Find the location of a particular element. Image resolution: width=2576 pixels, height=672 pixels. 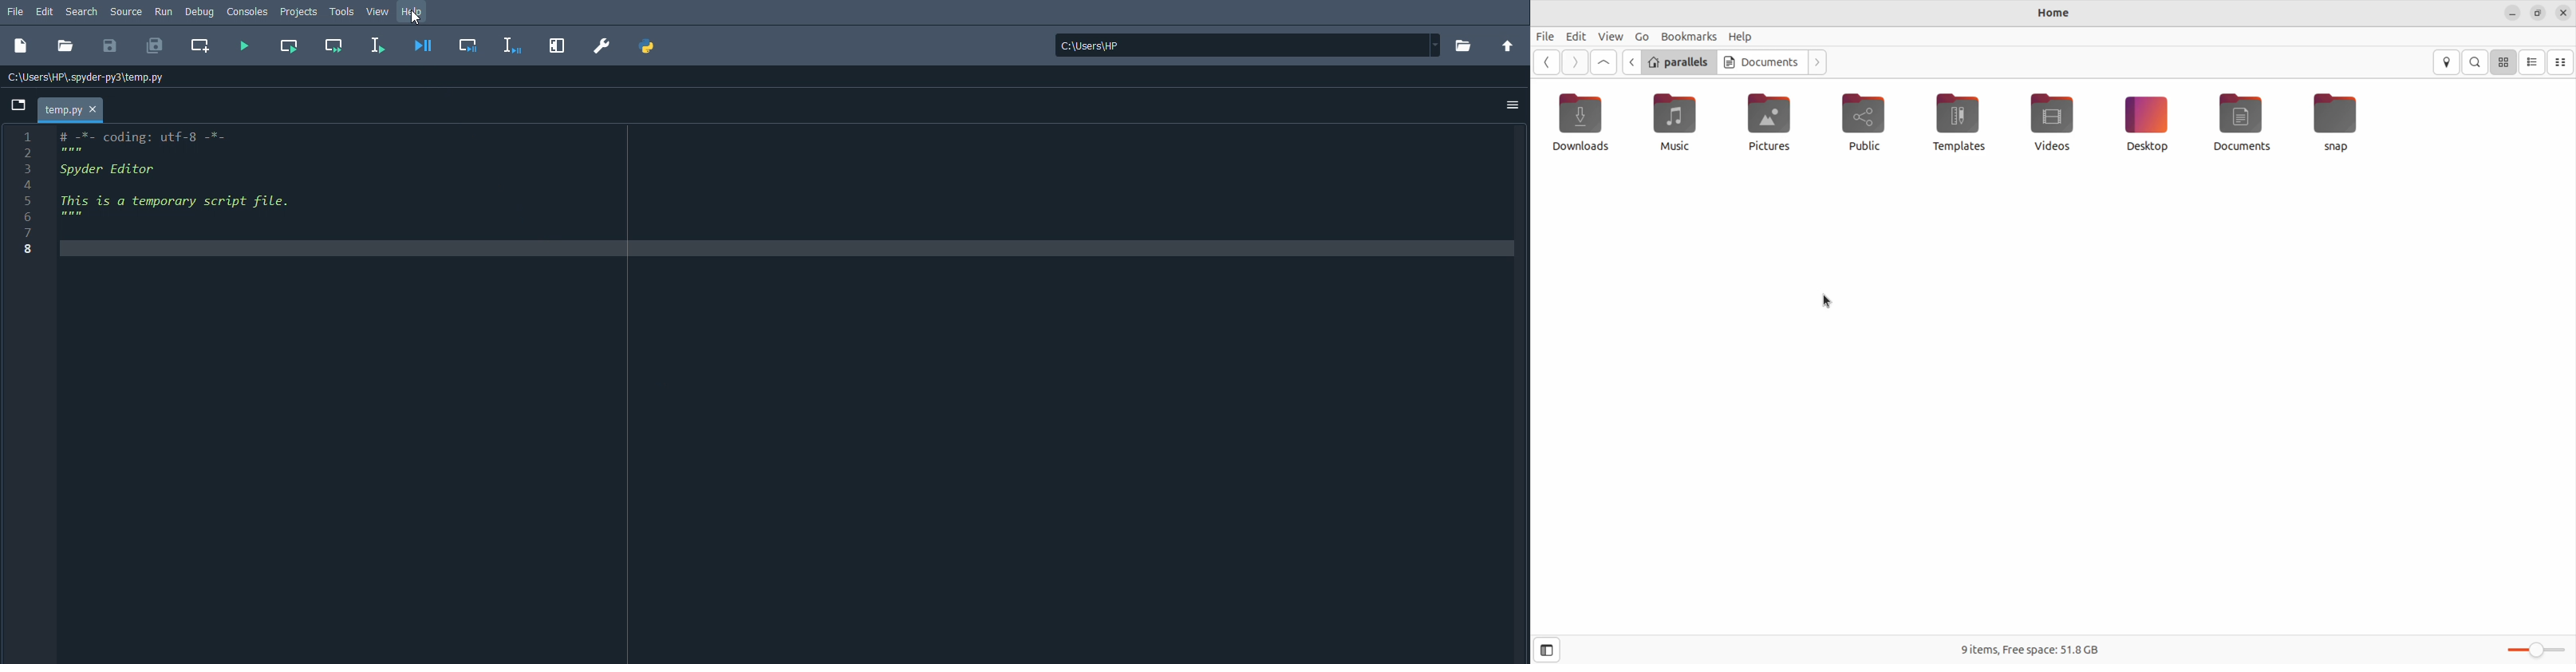

Temporary file is located at coordinates (71, 109).